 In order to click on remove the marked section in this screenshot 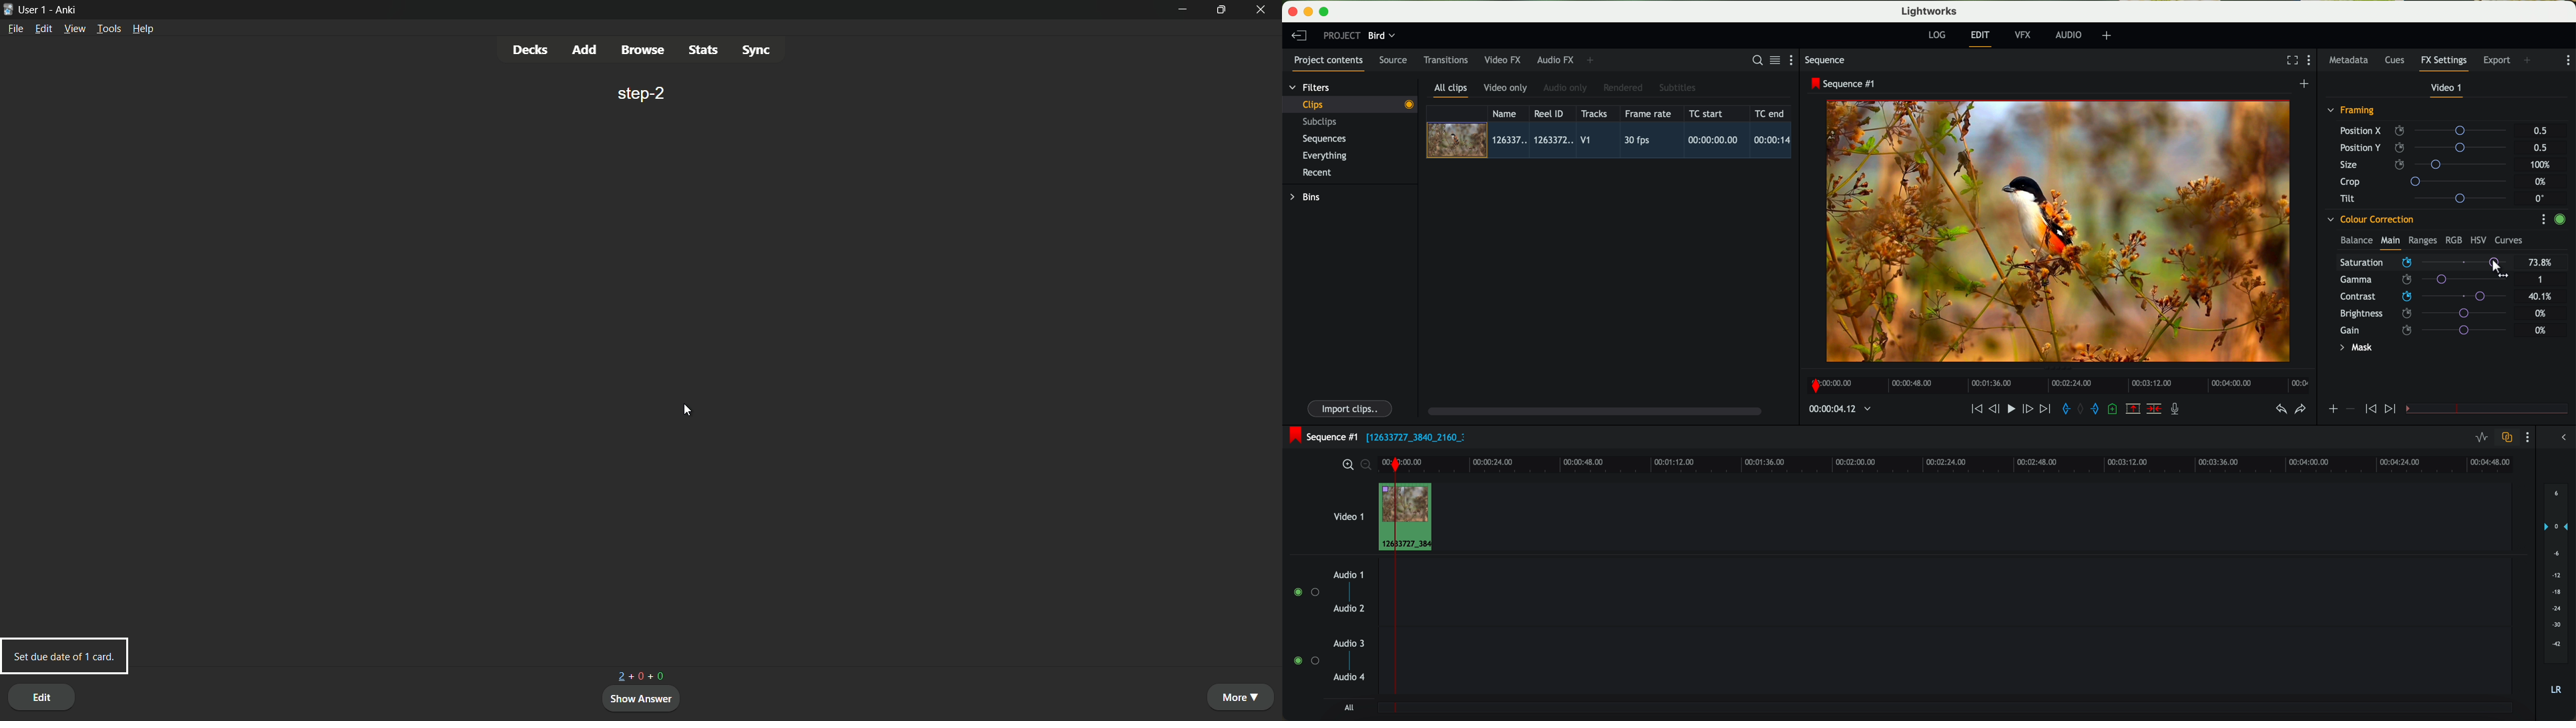, I will do `click(2134, 409)`.